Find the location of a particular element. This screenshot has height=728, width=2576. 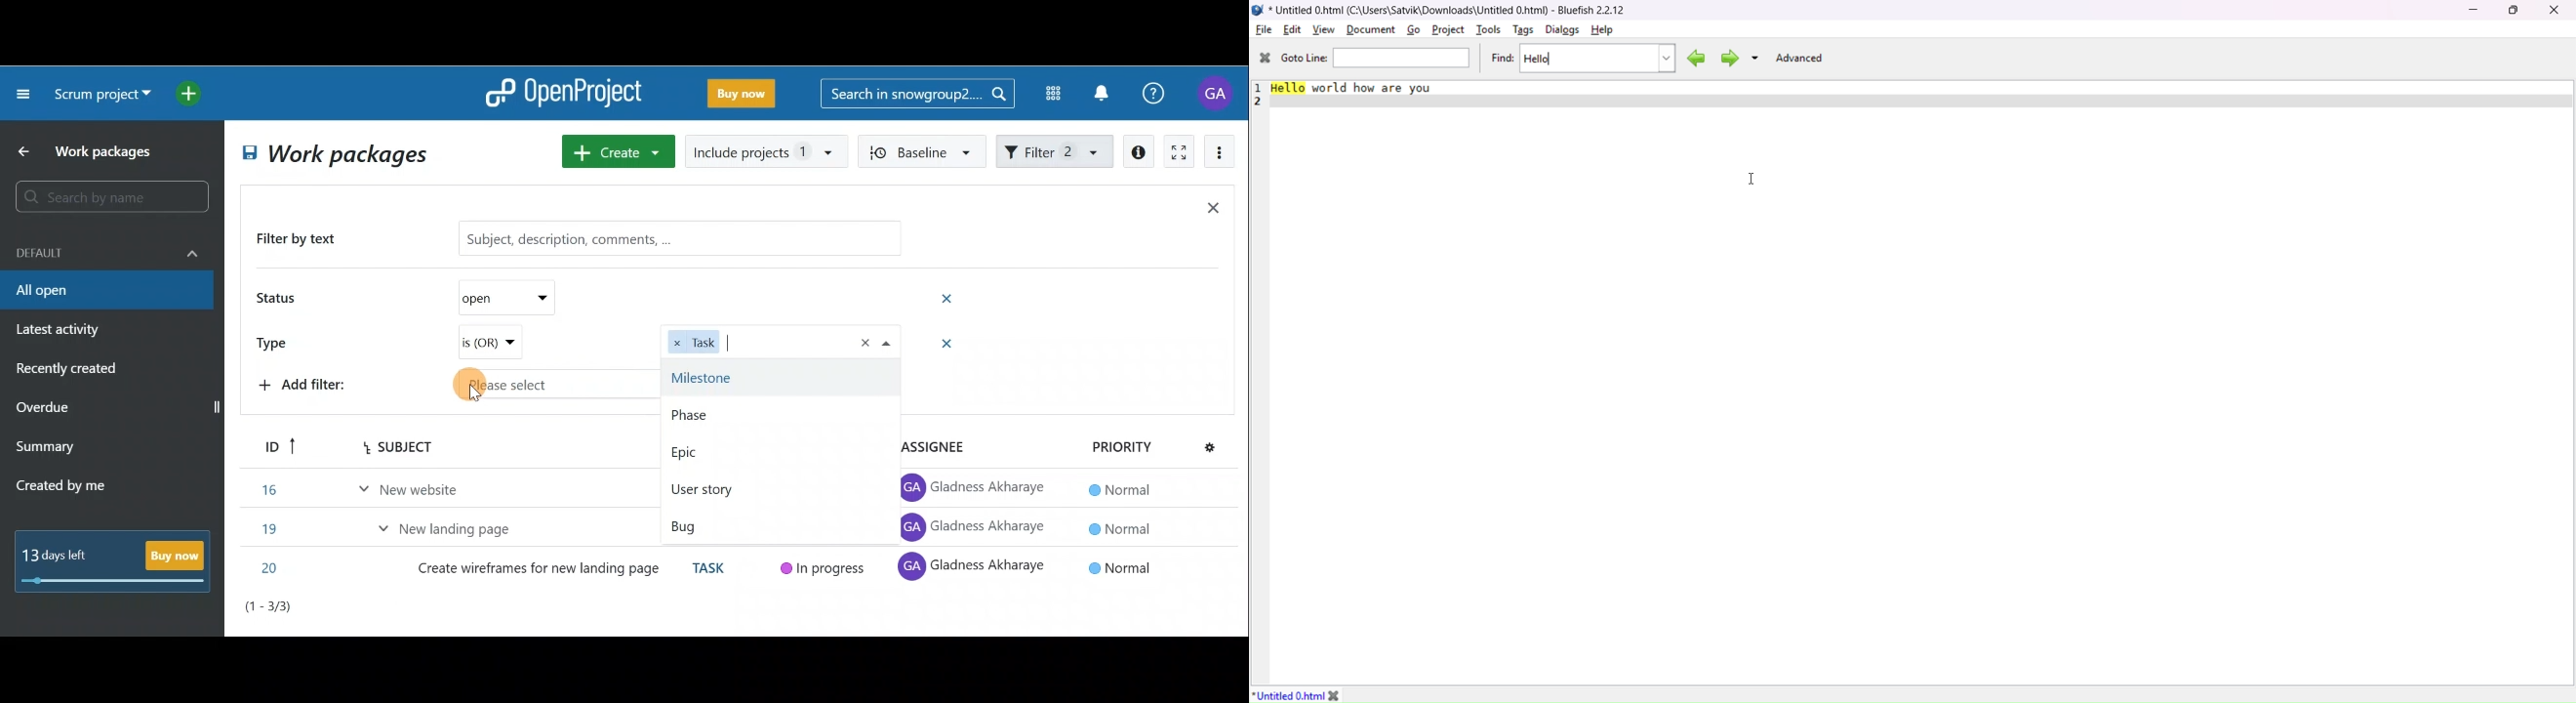

Menu bar is located at coordinates (373, 446).